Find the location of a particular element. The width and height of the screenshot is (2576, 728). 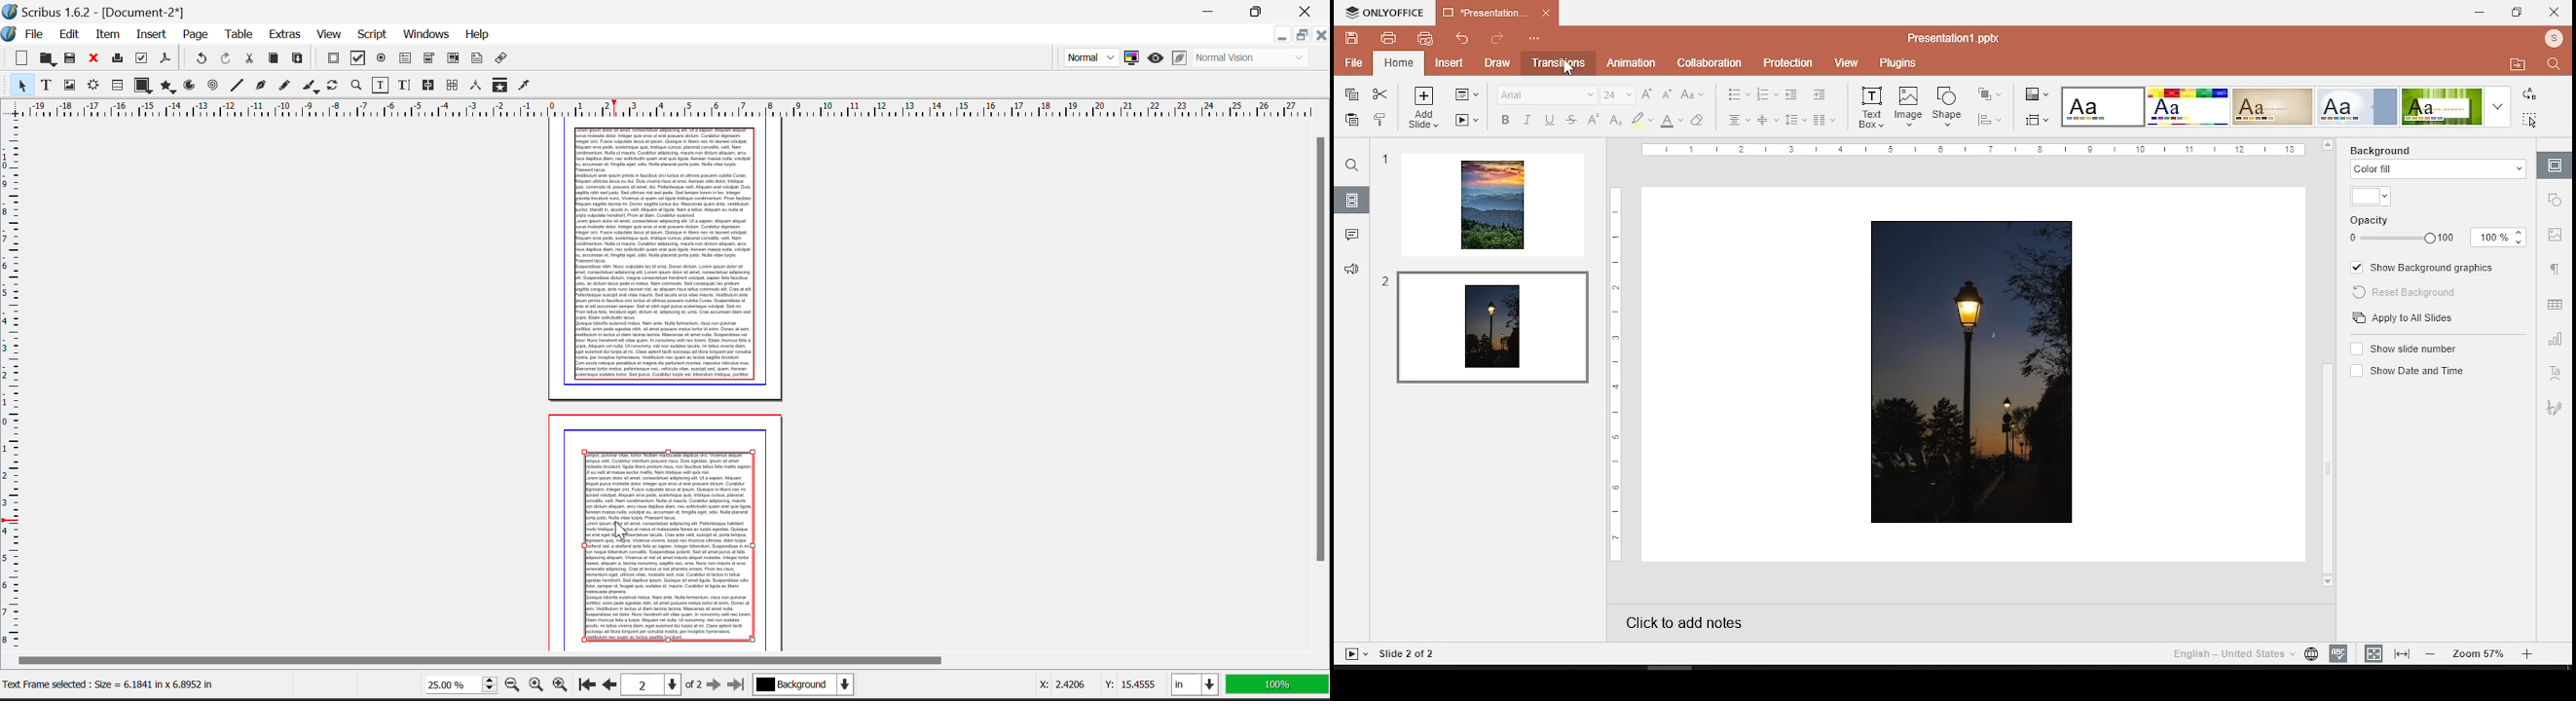

slides is located at coordinates (1352, 201).